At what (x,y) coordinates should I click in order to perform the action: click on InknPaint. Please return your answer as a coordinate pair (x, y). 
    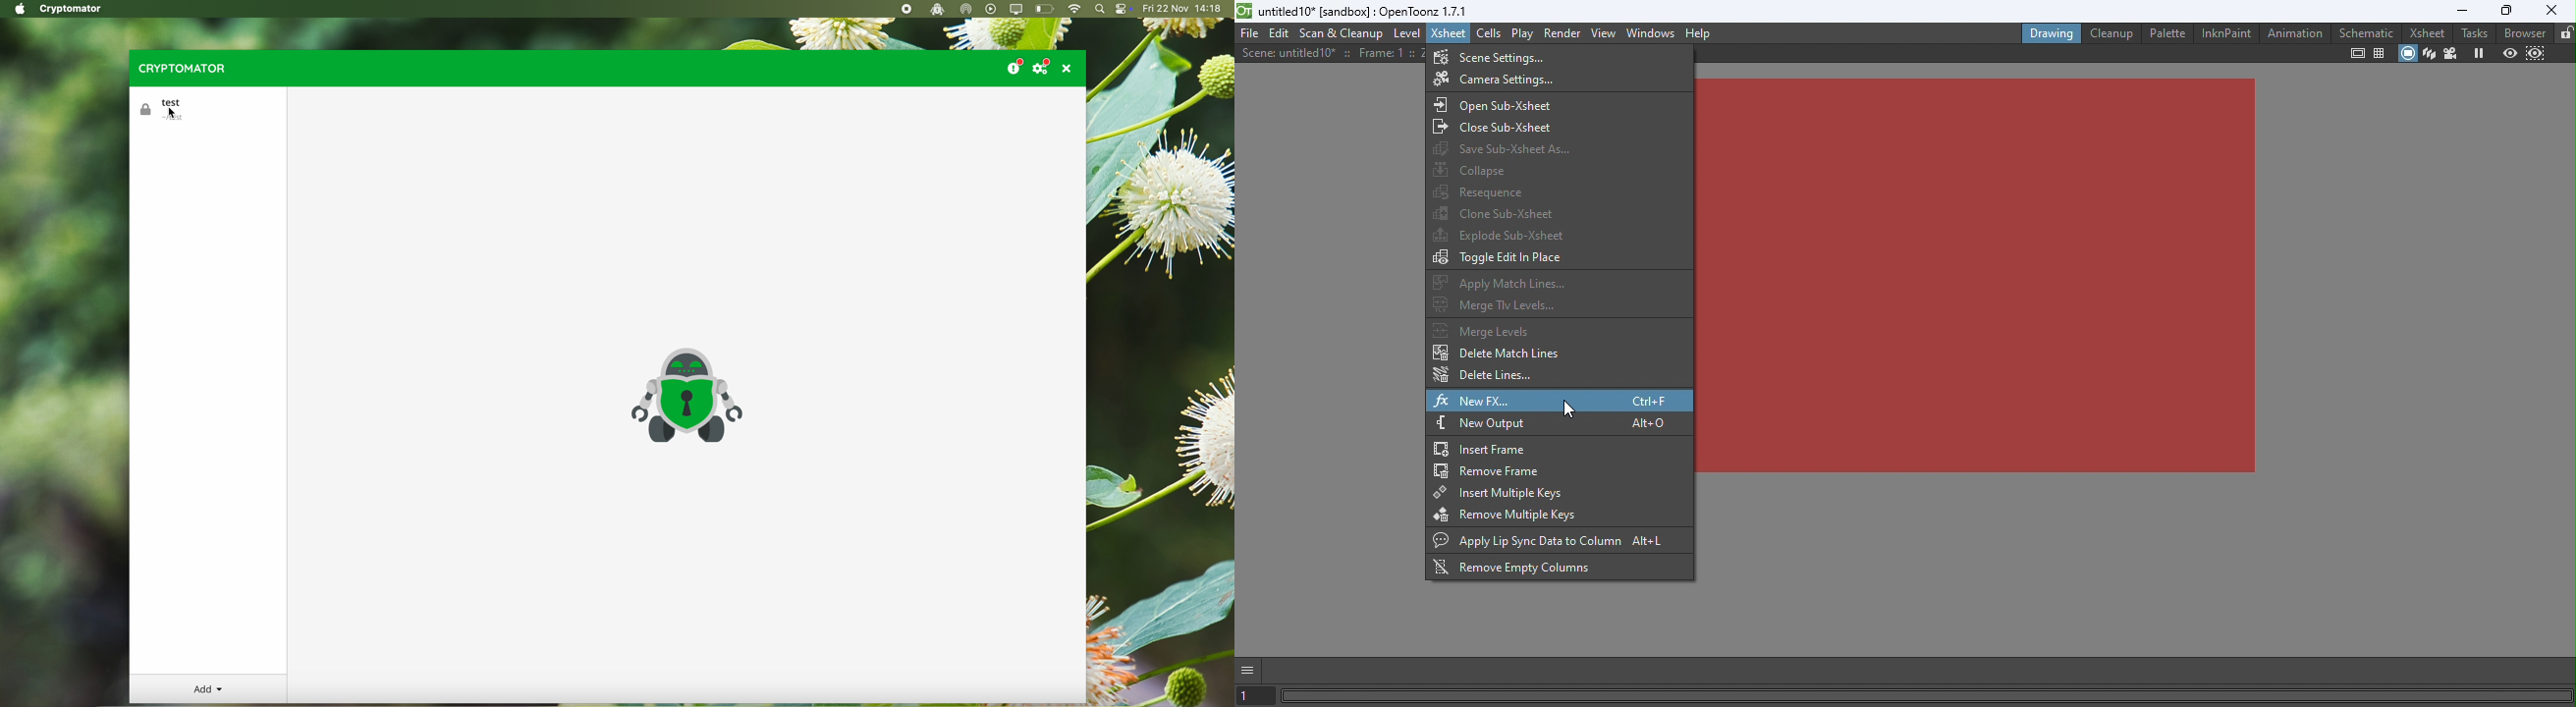
    Looking at the image, I should click on (2226, 32).